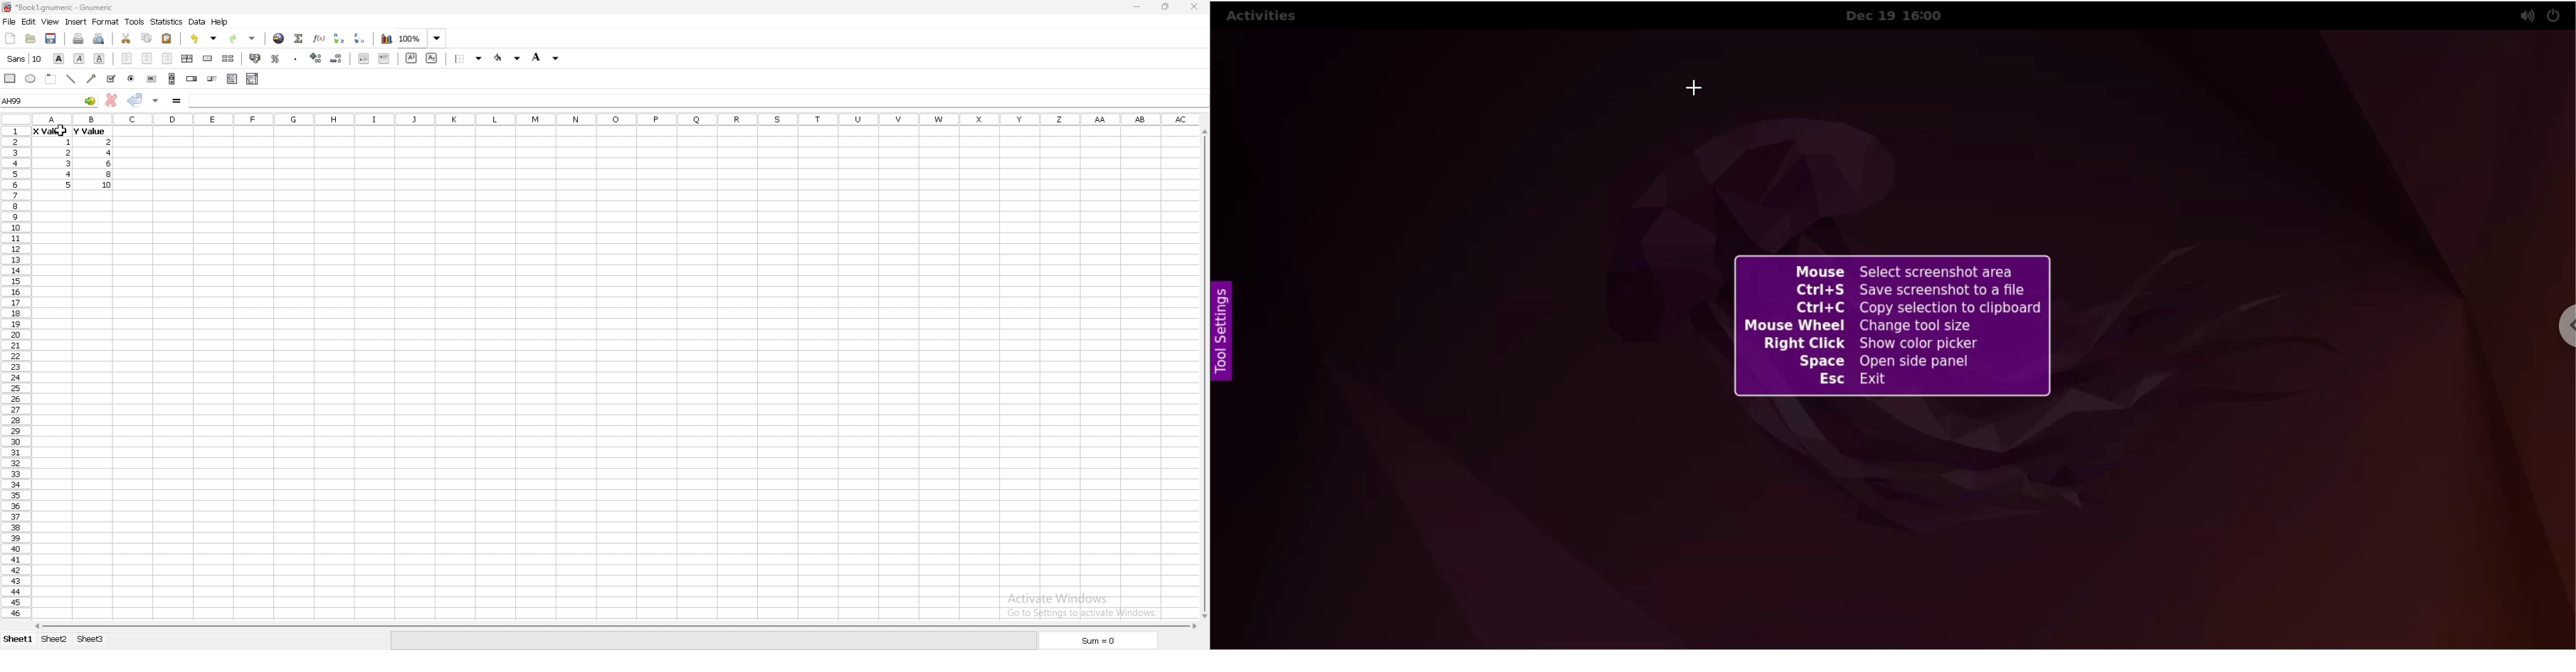 The image size is (2576, 672). What do you see at coordinates (49, 100) in the screenshot?
I see `selected cell` at bounding box center [49, 100].